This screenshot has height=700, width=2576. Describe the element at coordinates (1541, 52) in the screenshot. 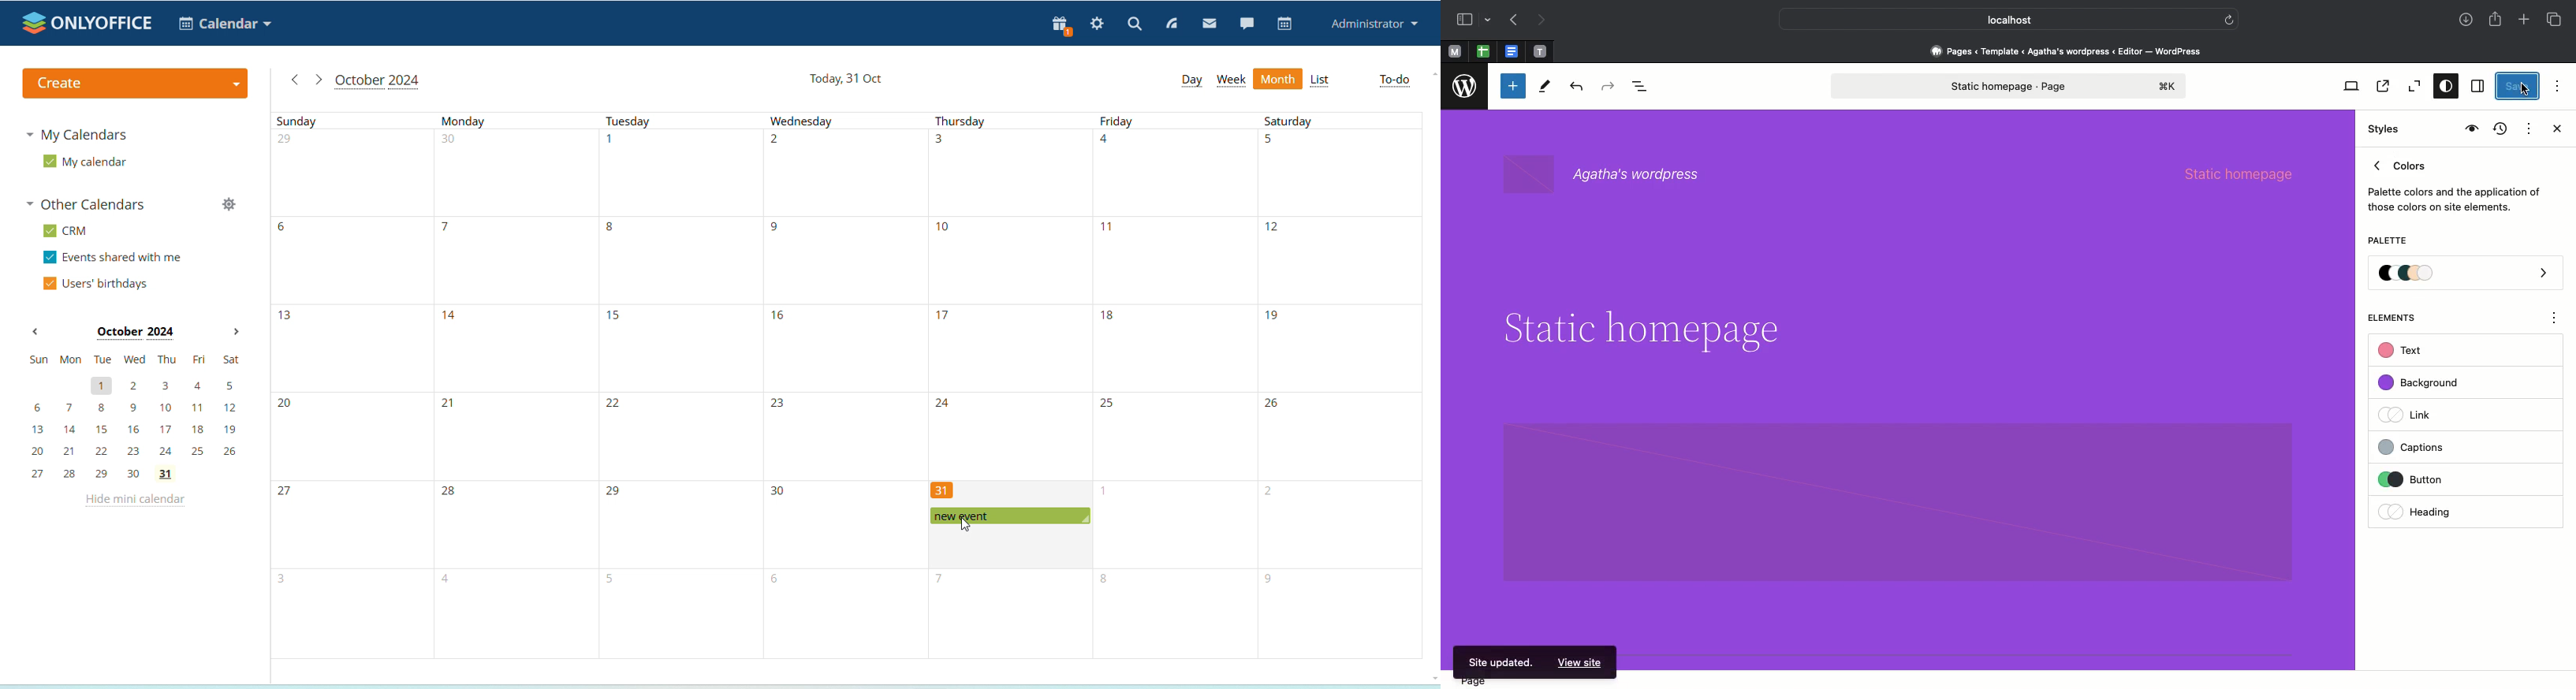

I see `Pinned tab` at that location.